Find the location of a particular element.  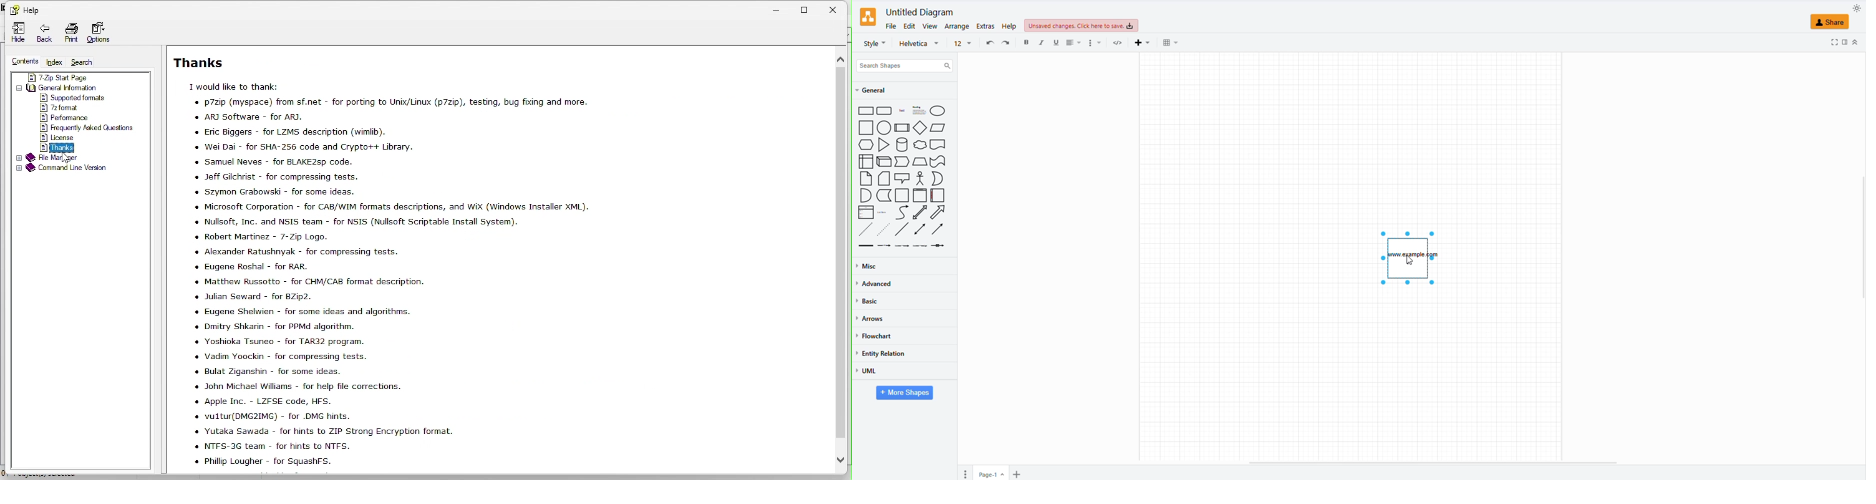

italic is located at coordinates (1043, 42).